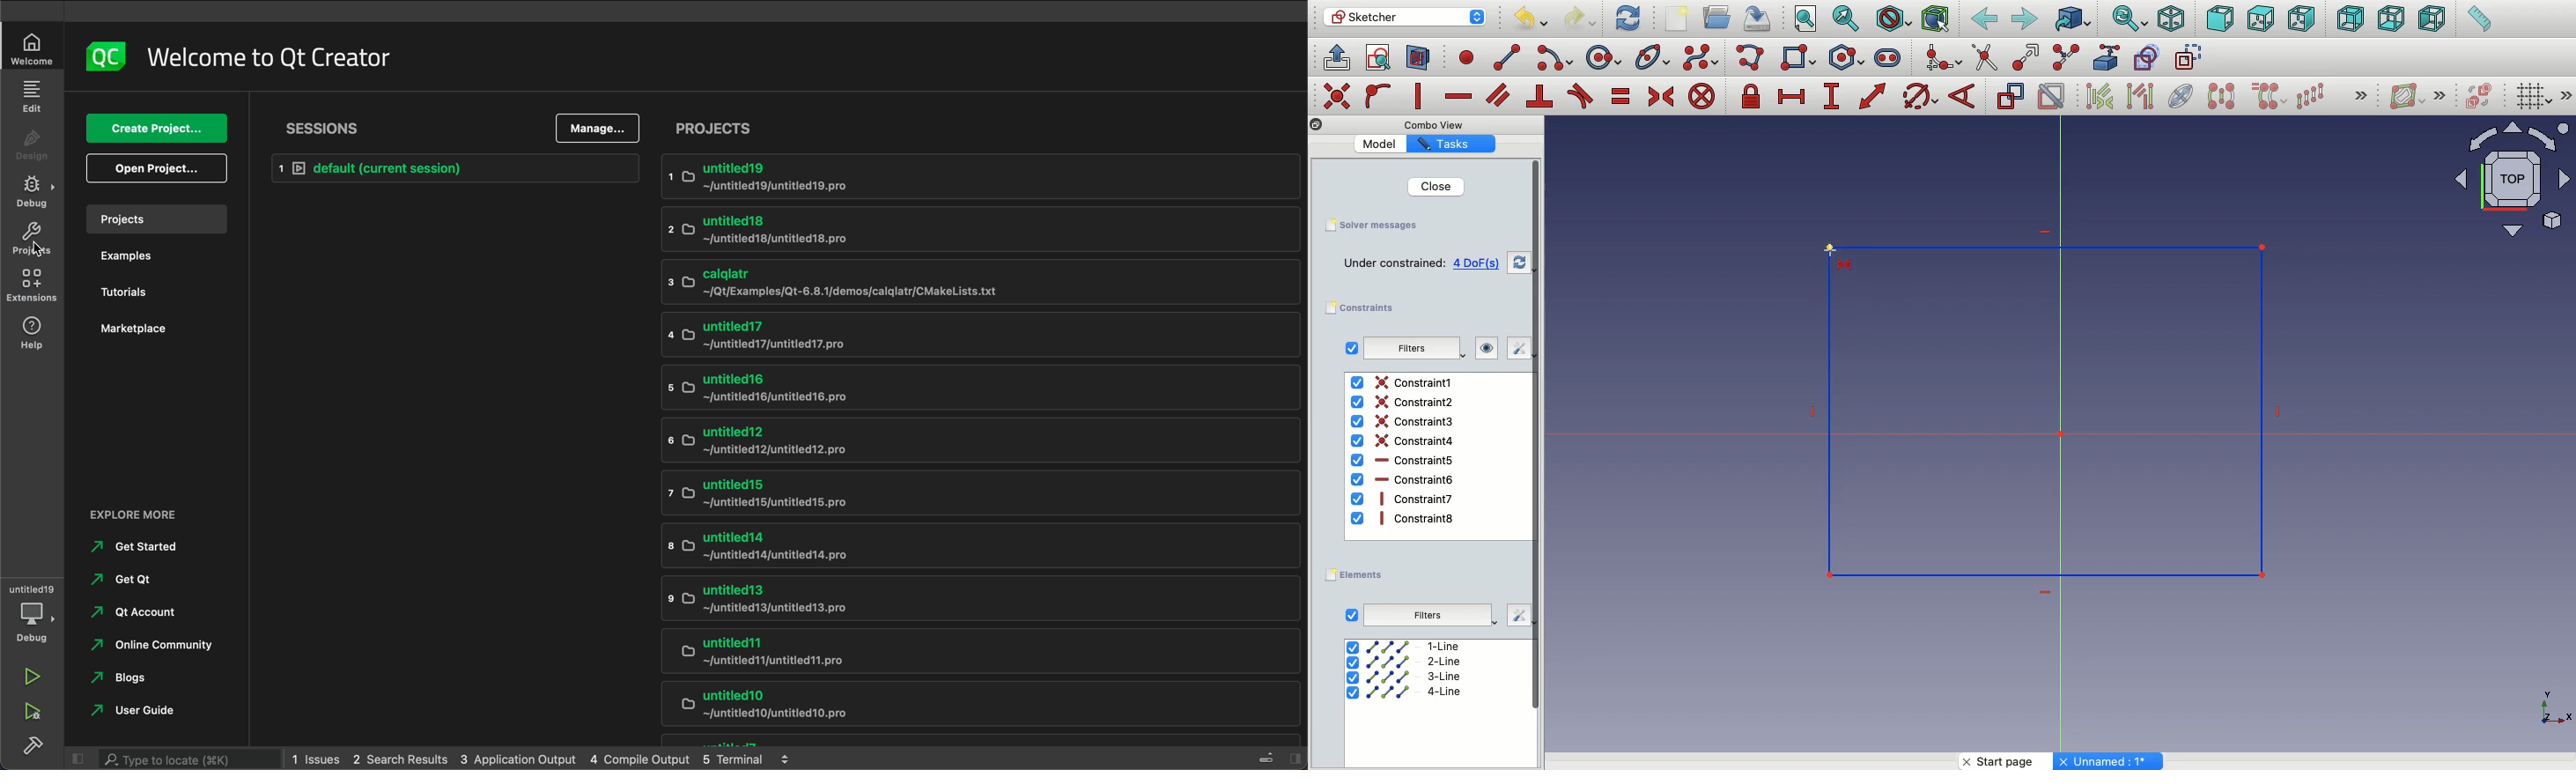  What do you see at coordinates (1519, 263) in the screenshot?
I see `refresh` at bounding box center [1519, 263].